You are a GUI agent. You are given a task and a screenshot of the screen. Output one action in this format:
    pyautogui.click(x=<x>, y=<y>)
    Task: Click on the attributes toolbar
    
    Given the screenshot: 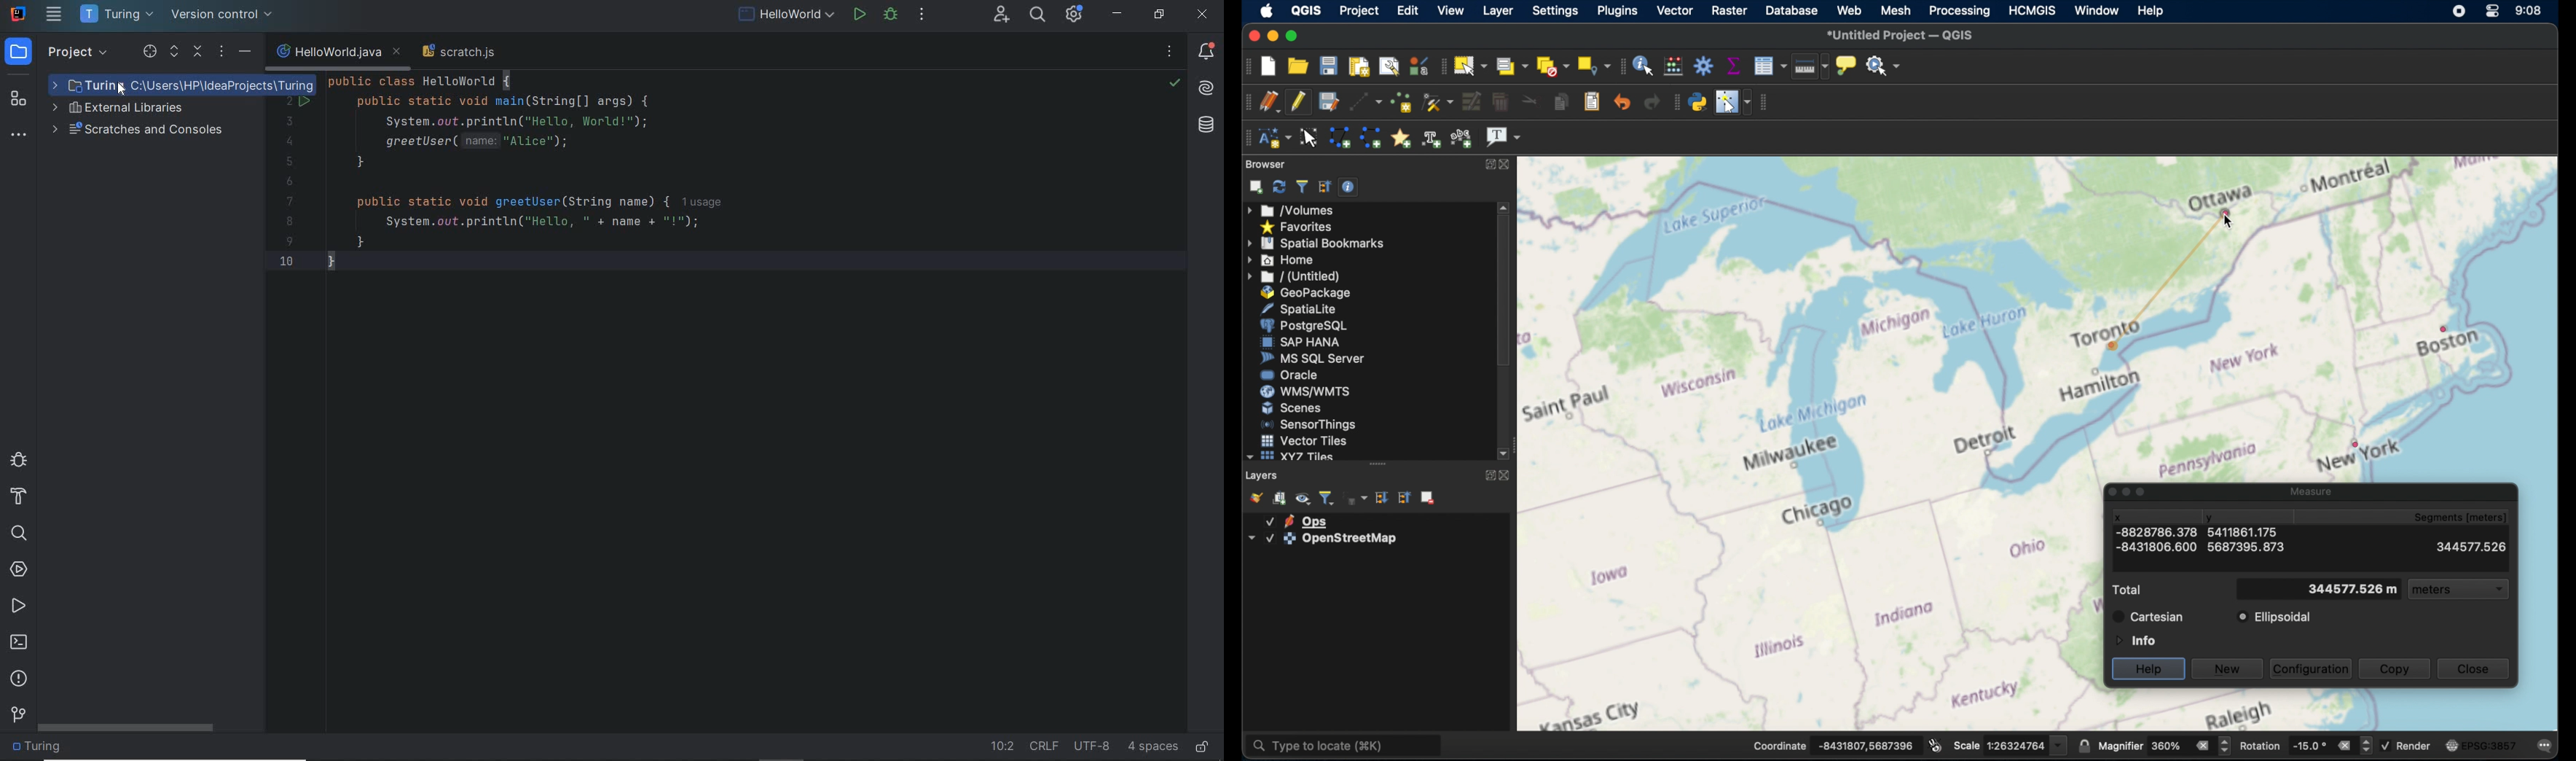 What is the action you would take?
    pyautogui.click(x=1621, y=66)
    